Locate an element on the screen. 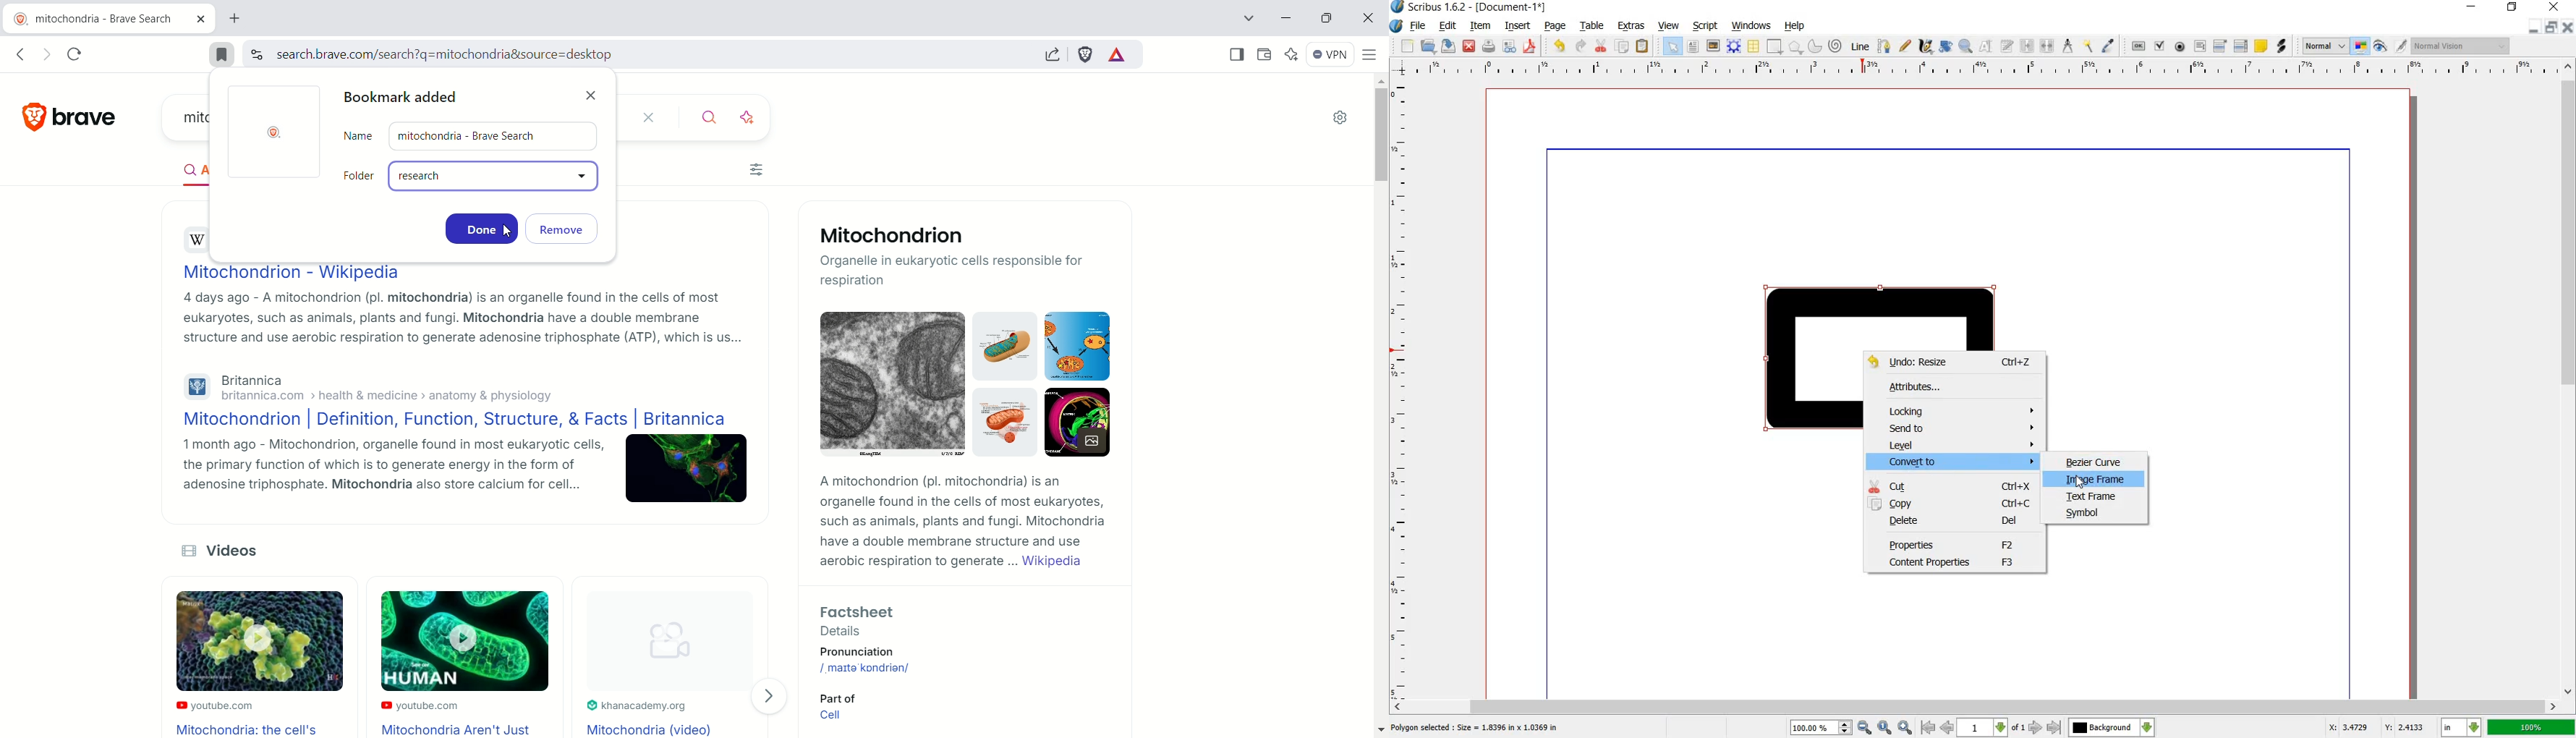 This screenshot has width=2576, height=756. table is located at coordinates (1593, 26).